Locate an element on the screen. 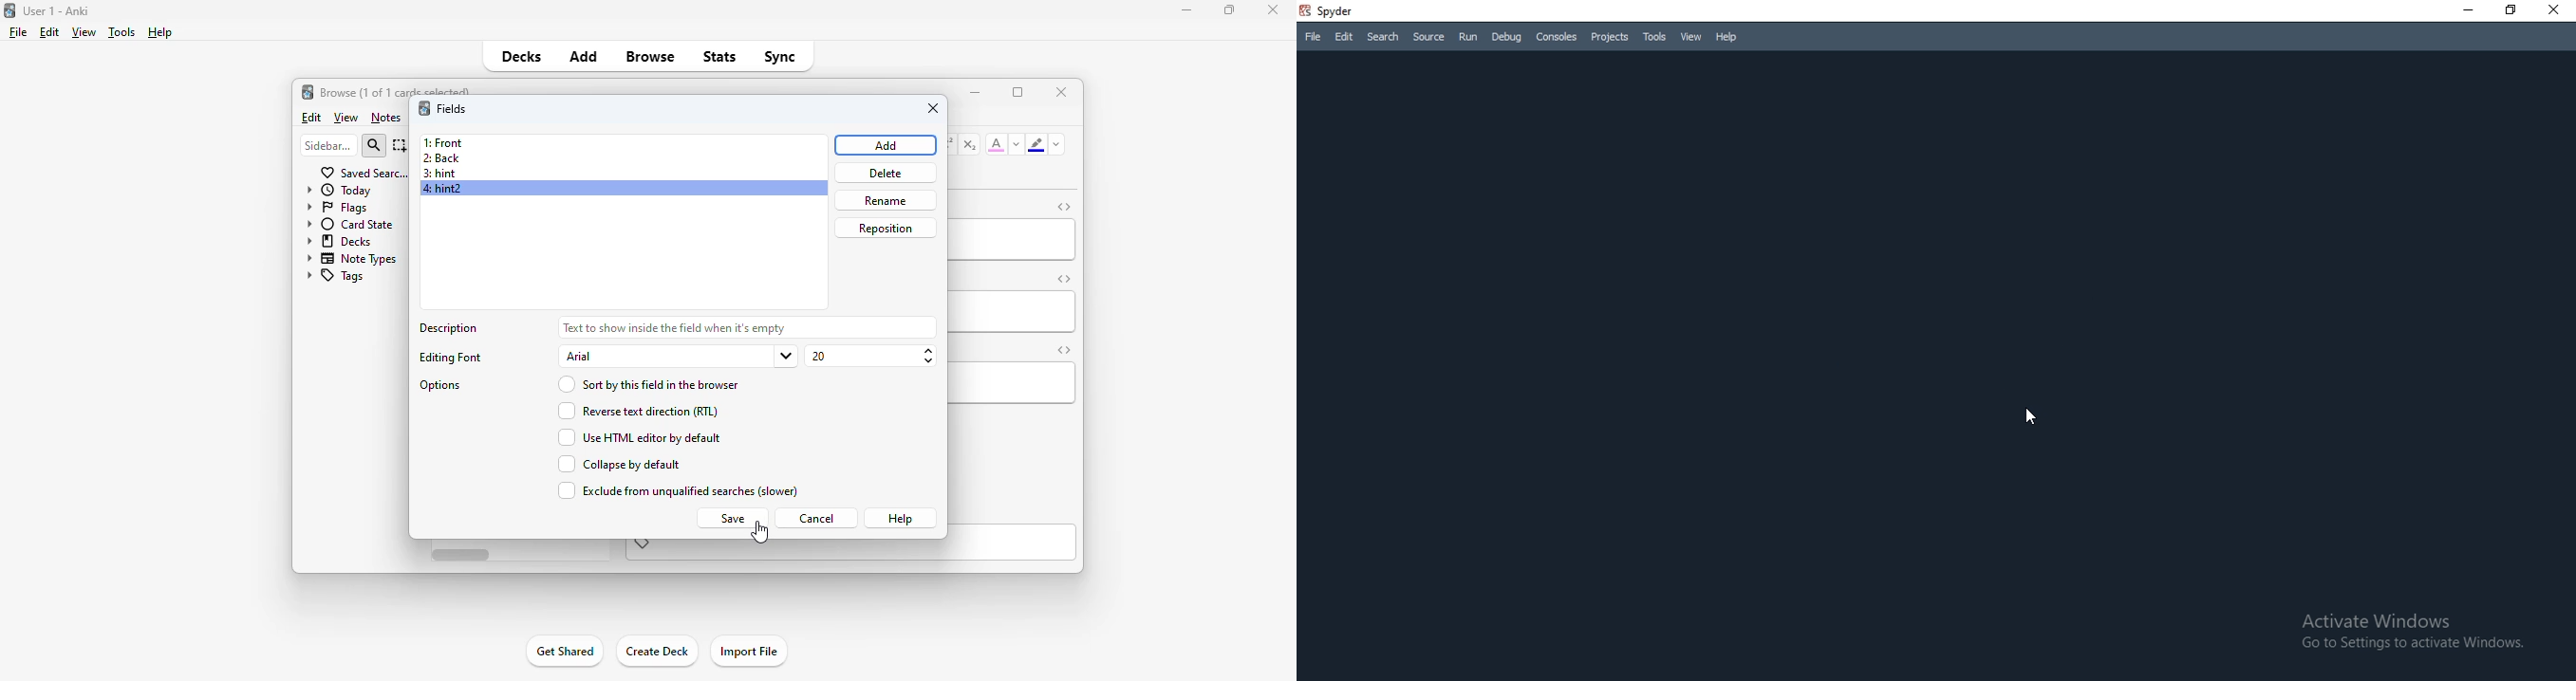 Image resolution: width=2576 pixels, height=700 pixels. Tools is located at coordinates (1652, 38).